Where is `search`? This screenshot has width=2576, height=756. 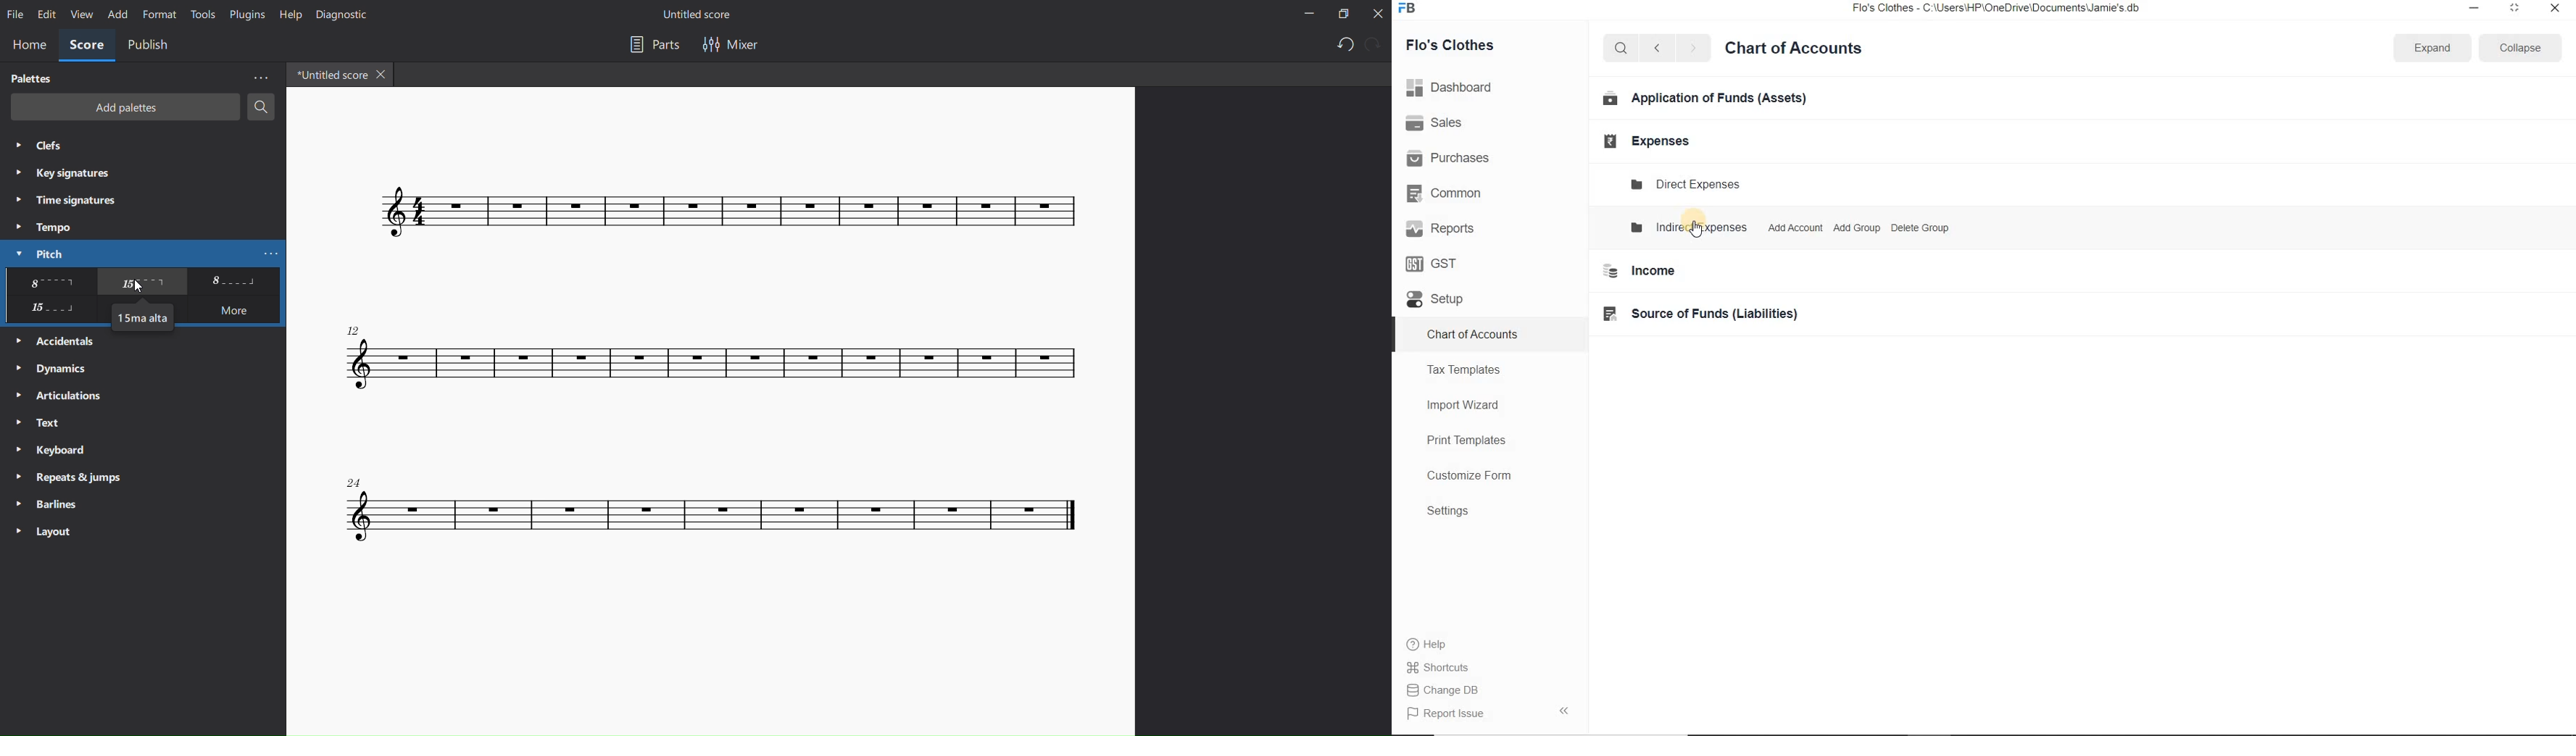
search is located at coordinates (1619, 49).